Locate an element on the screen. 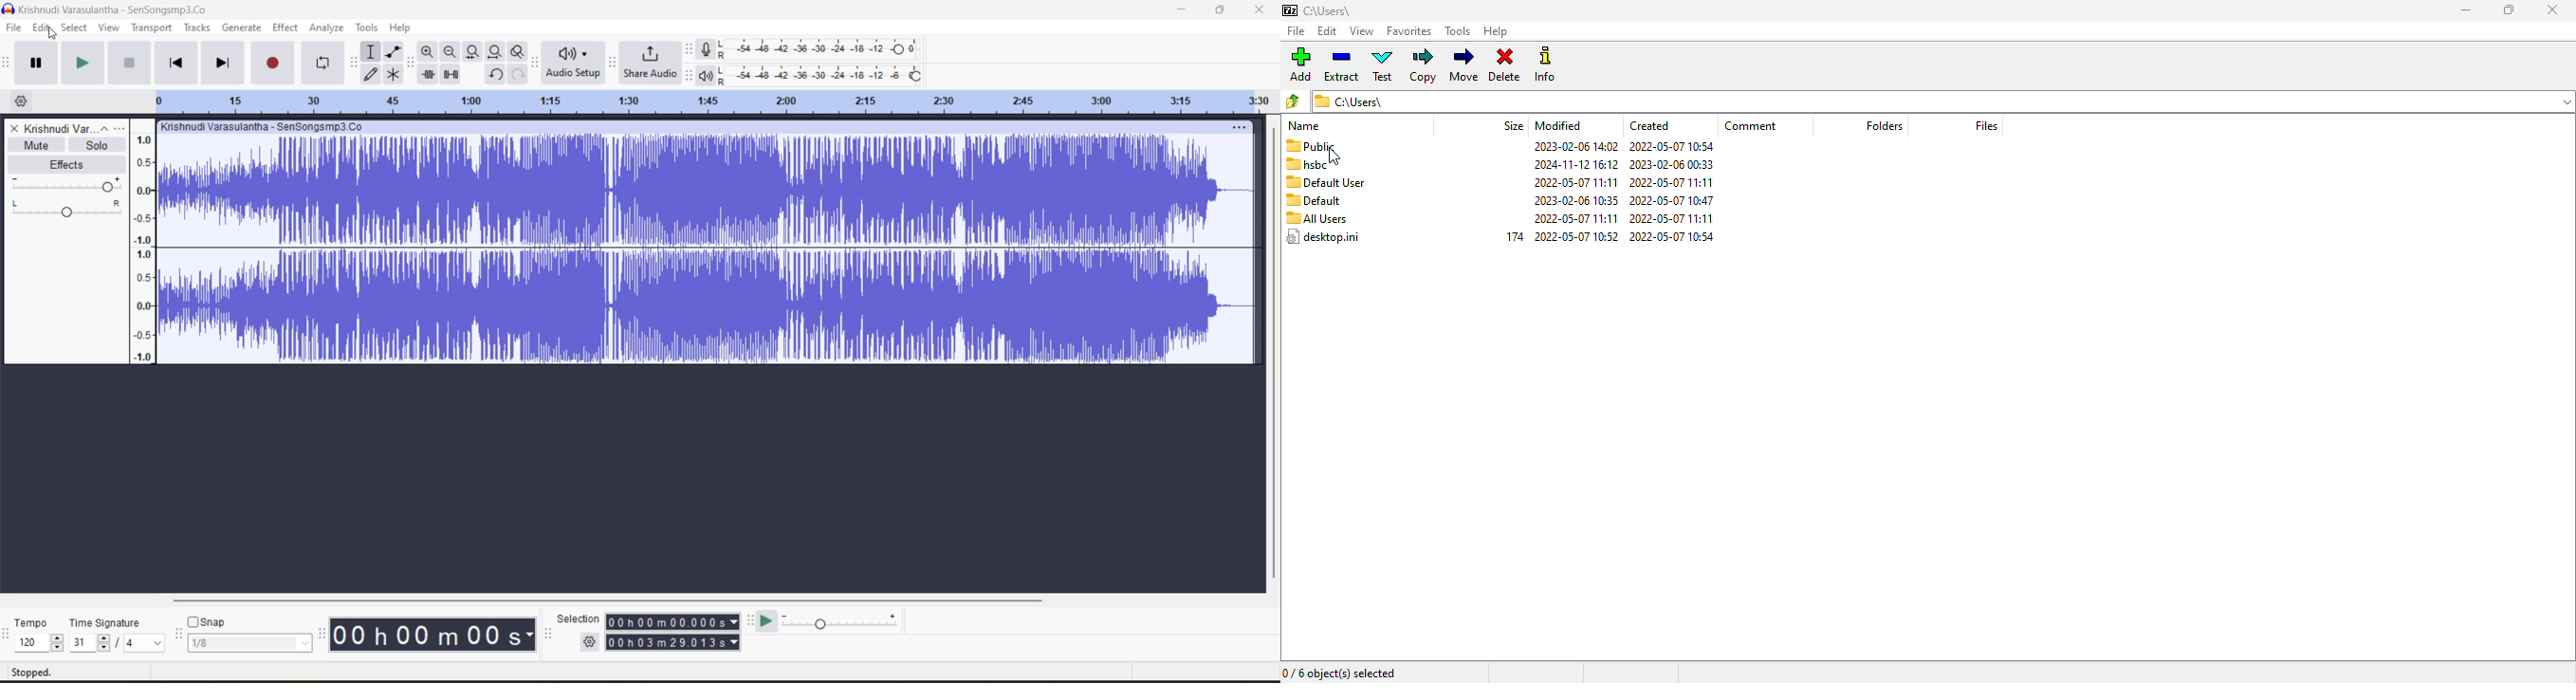 This screenshot has width=2576, height=700. play at speed toolbar is located at coordinates (752, 621).